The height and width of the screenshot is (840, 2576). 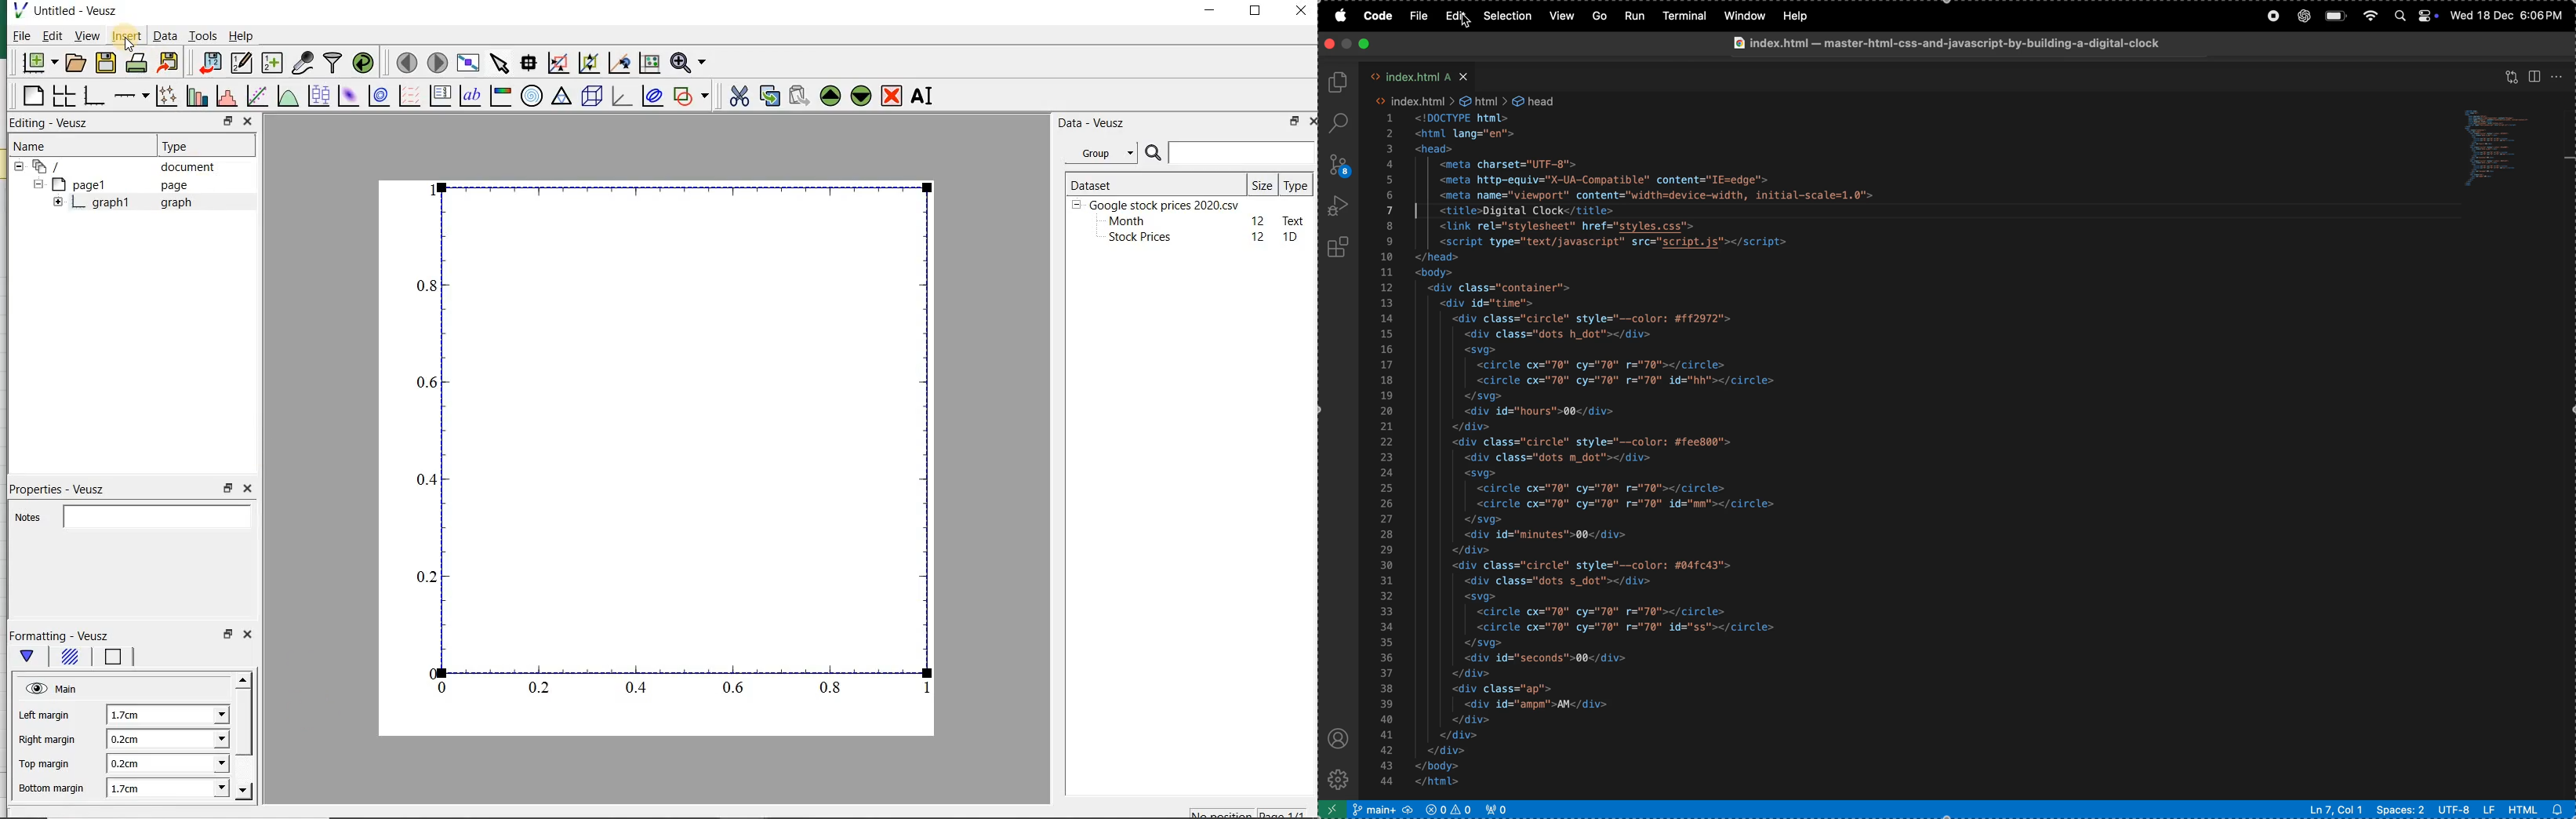 What do you see at coordinates (114, 185) in the screenshot?
I see `page1` at bounding box center [114, 185].